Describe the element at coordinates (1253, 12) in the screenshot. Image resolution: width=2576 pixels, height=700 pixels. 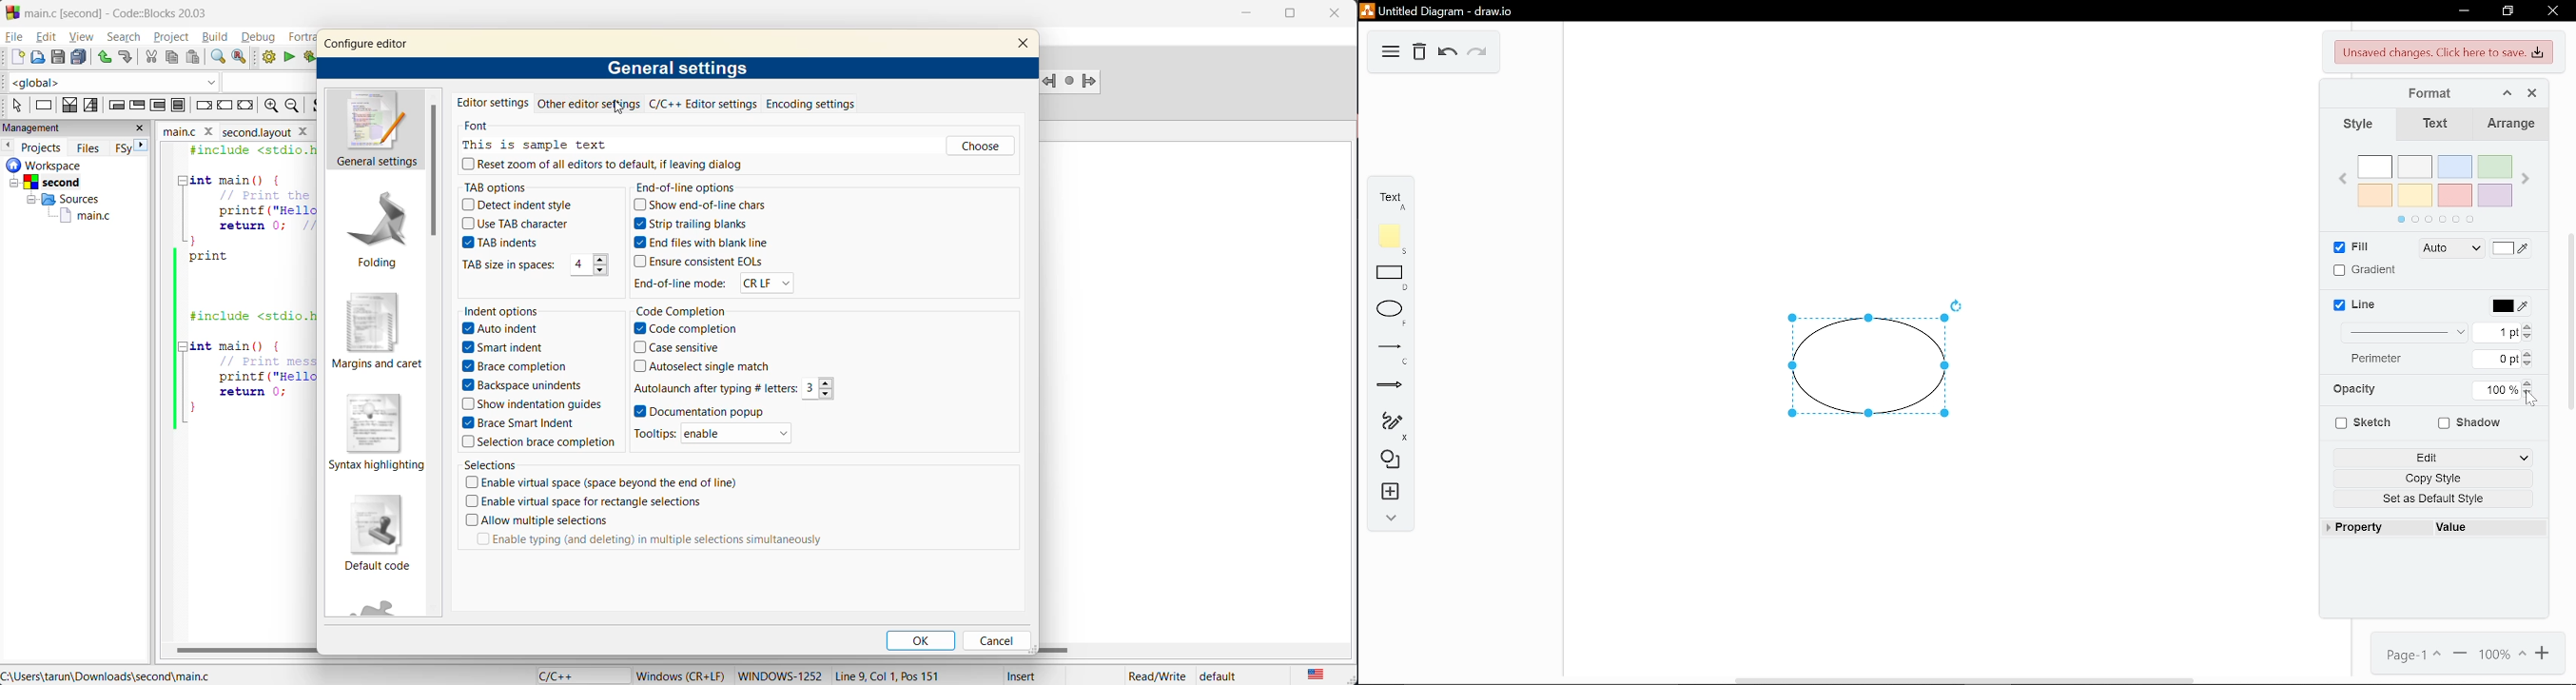
I see `minimize` at that location.